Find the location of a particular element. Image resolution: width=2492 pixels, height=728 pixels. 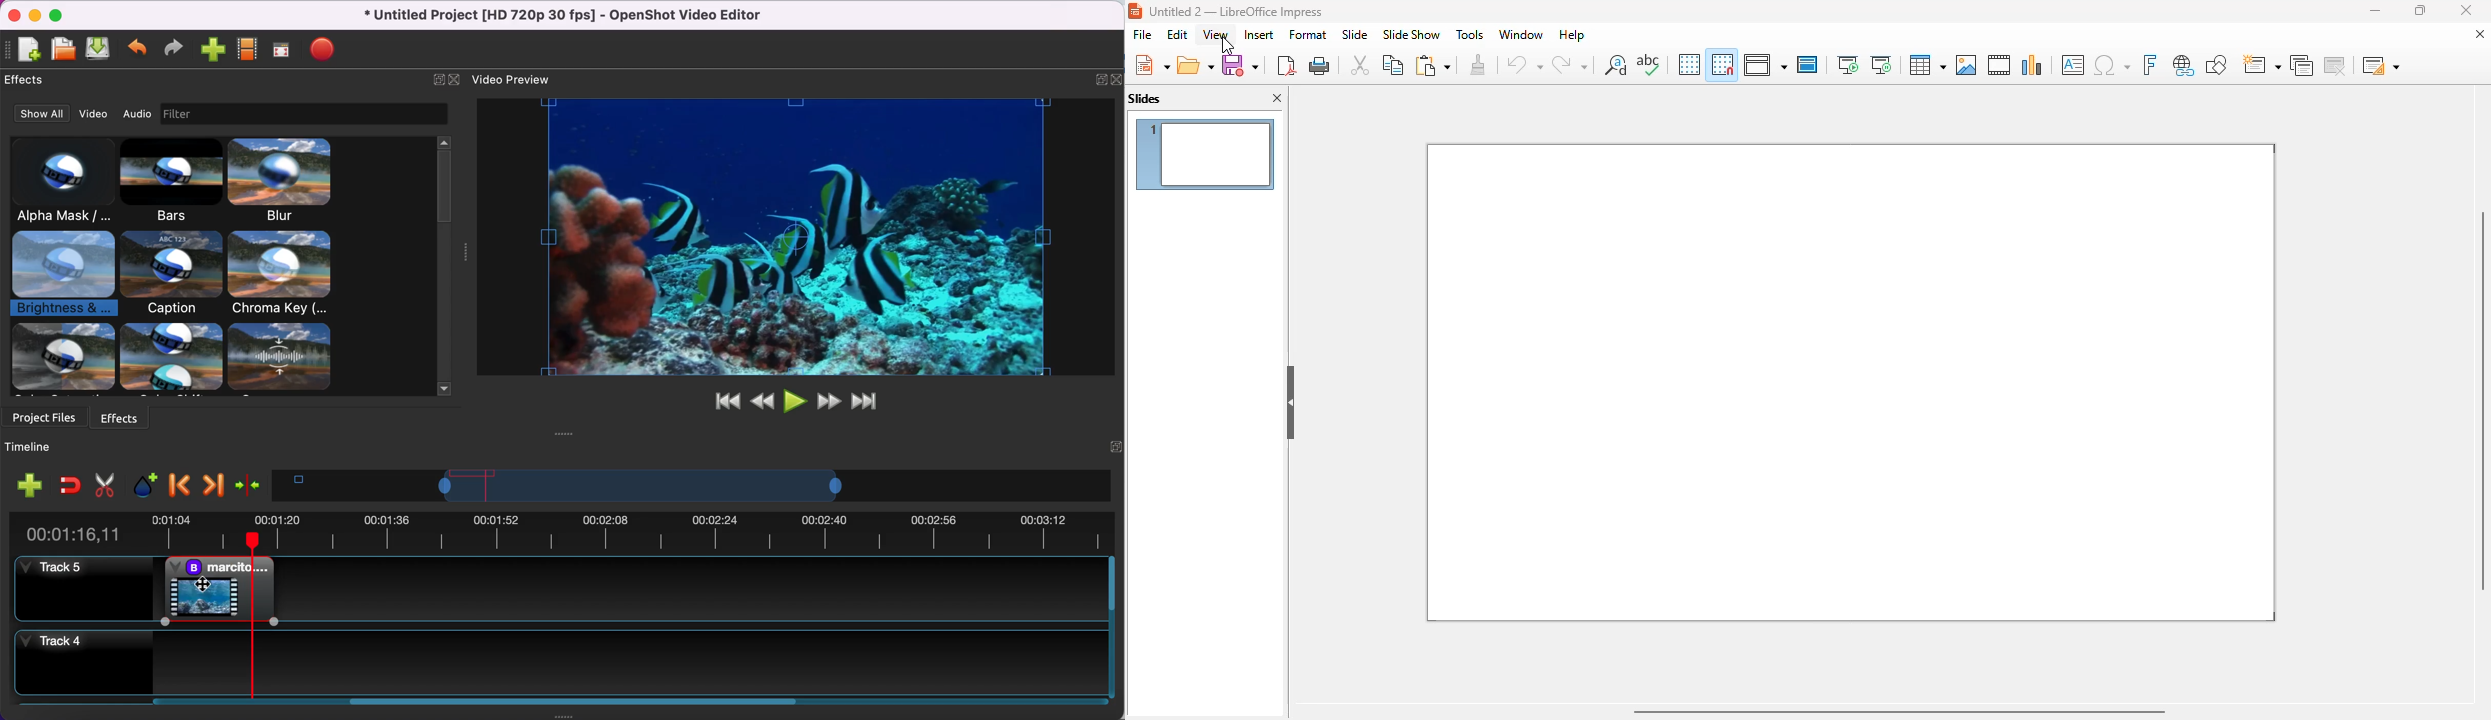

undo is located at coordinates (138, 48).